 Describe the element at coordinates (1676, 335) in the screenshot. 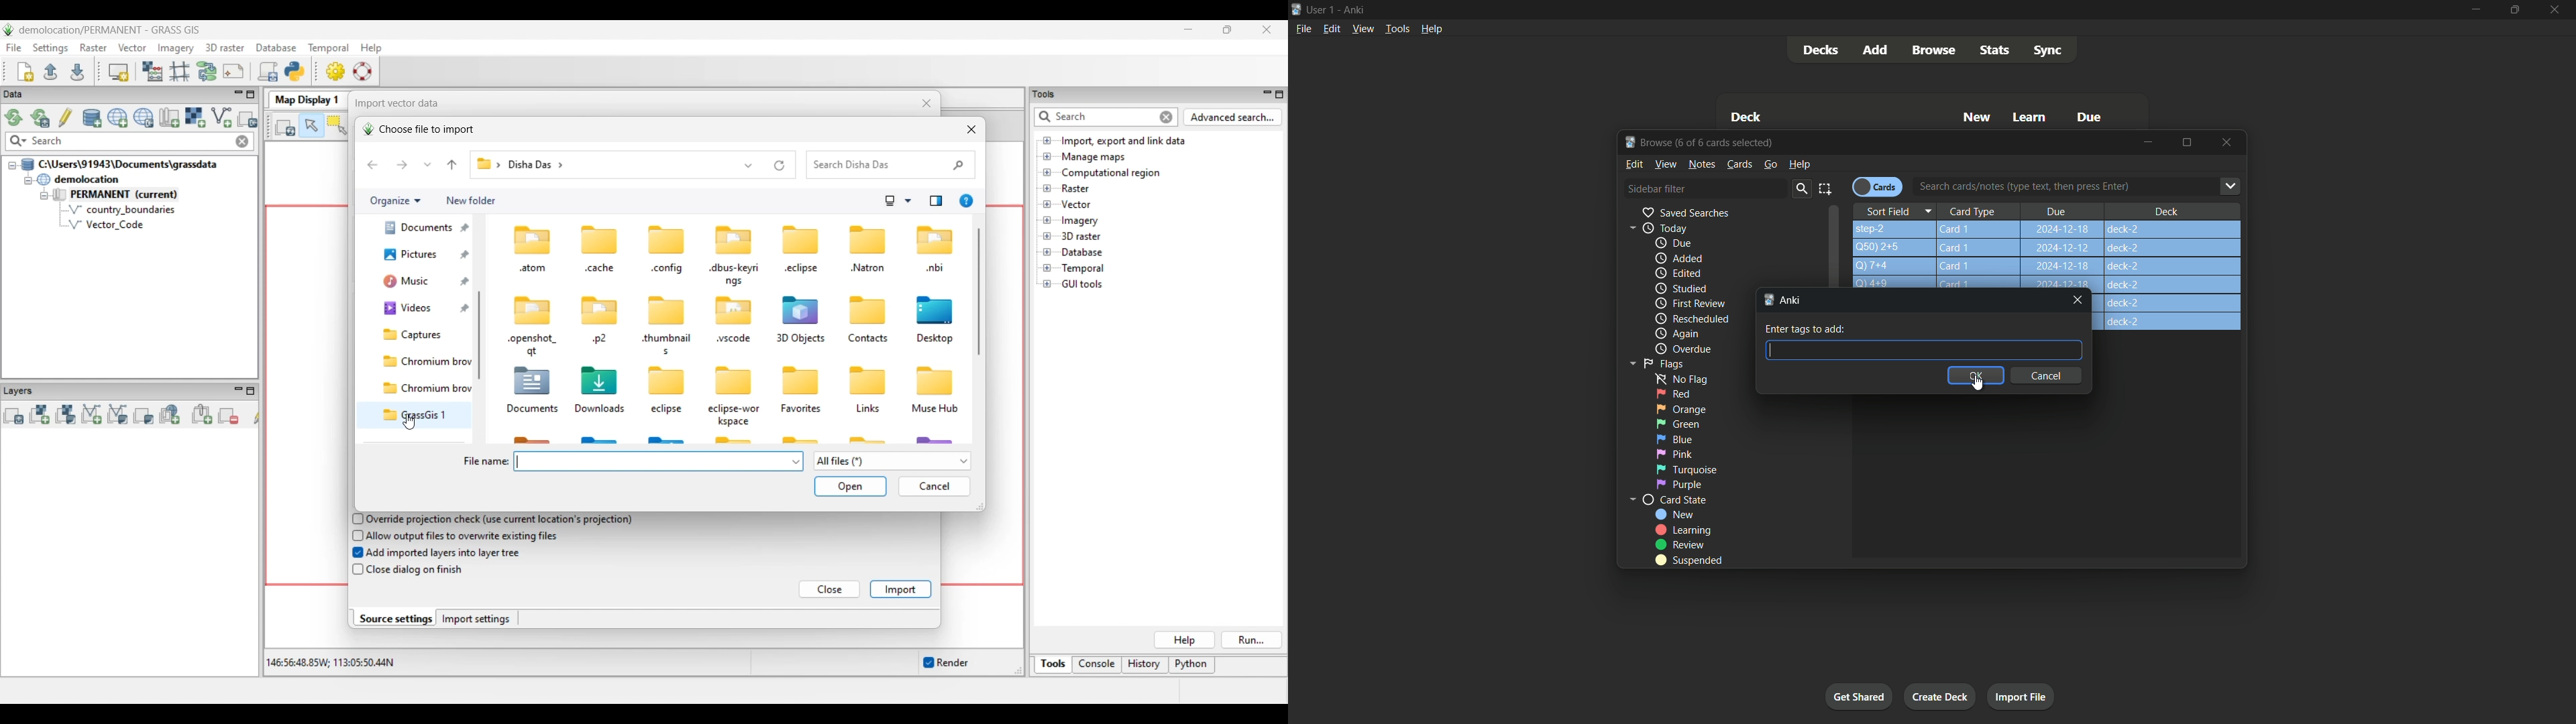

I see `again` at that location.